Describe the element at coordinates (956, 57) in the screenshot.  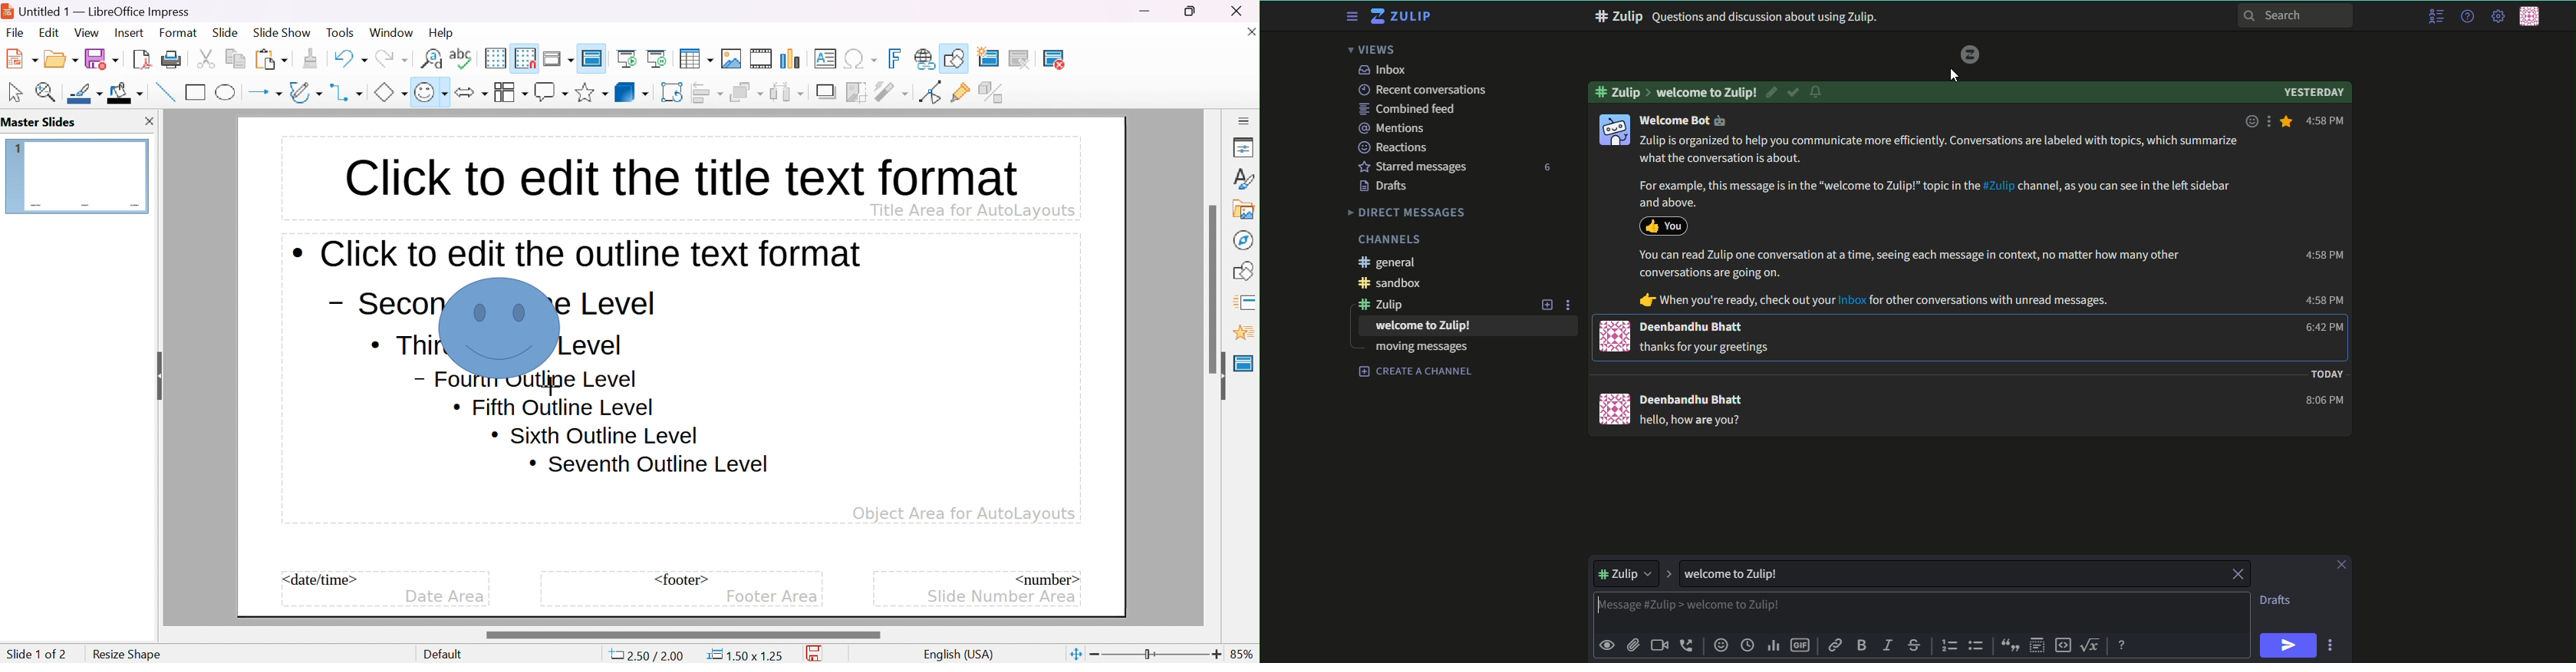
I see `show draw functions` at that location.